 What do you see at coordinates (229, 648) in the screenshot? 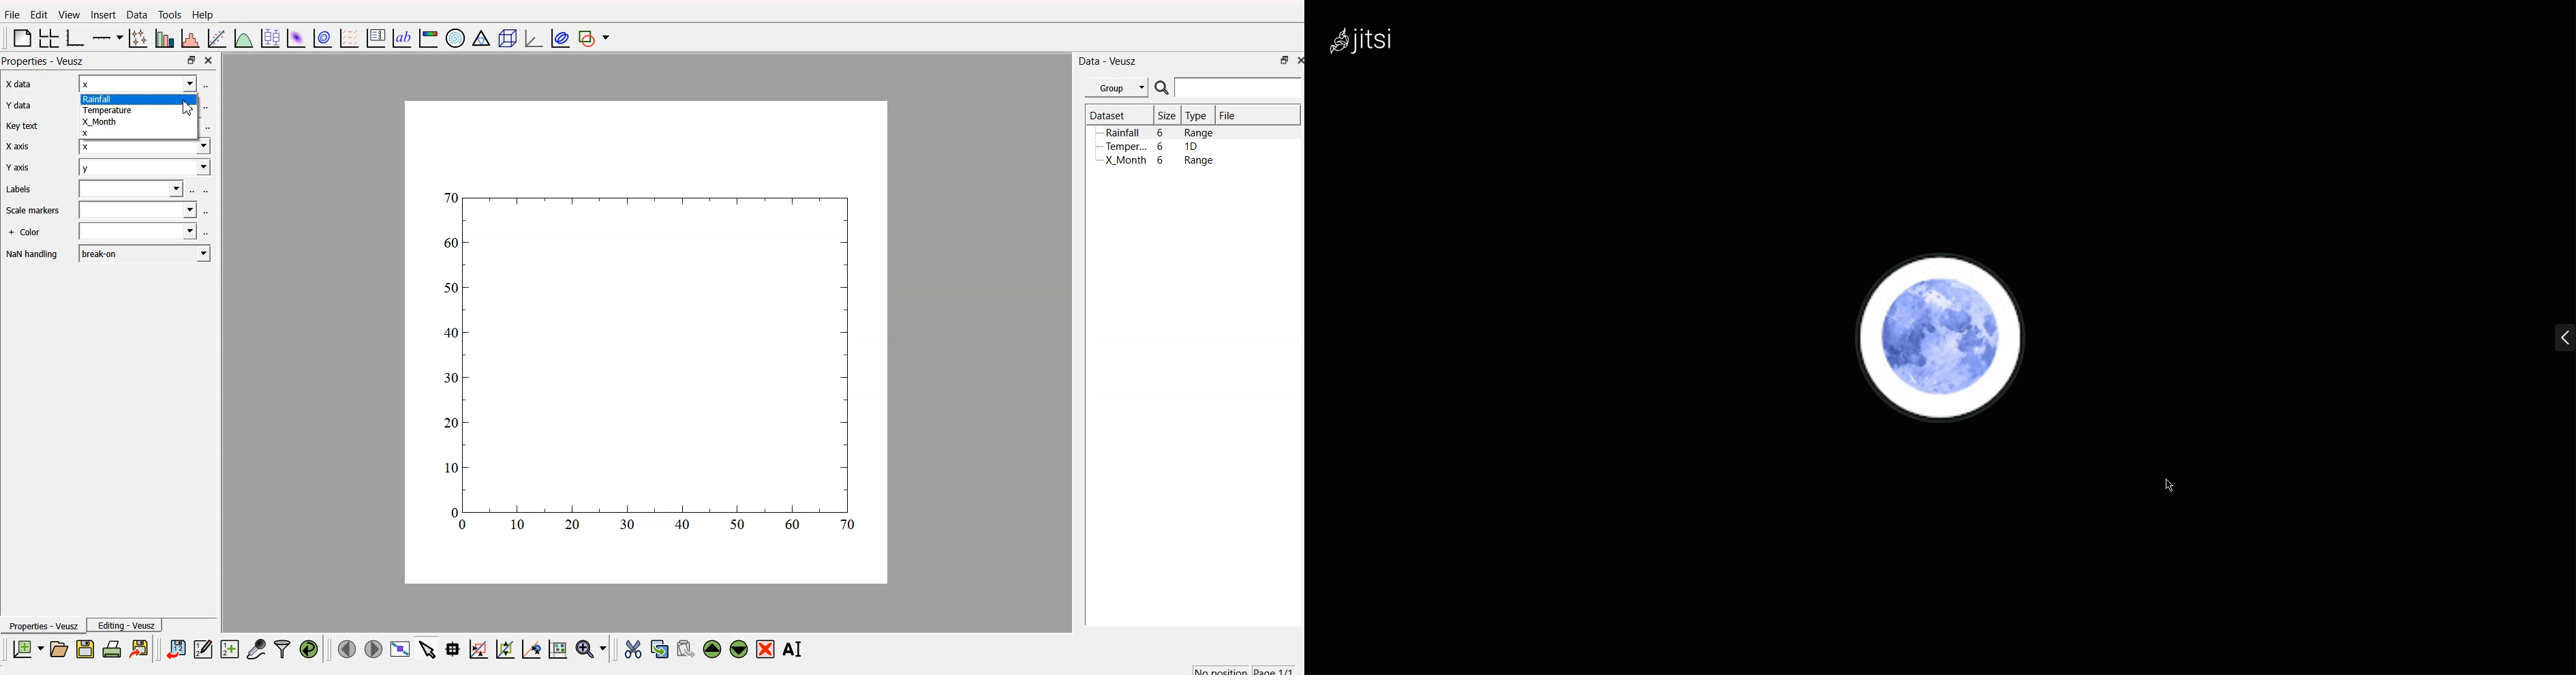
I see `create a new dataset` at bounding box center [229, 648].